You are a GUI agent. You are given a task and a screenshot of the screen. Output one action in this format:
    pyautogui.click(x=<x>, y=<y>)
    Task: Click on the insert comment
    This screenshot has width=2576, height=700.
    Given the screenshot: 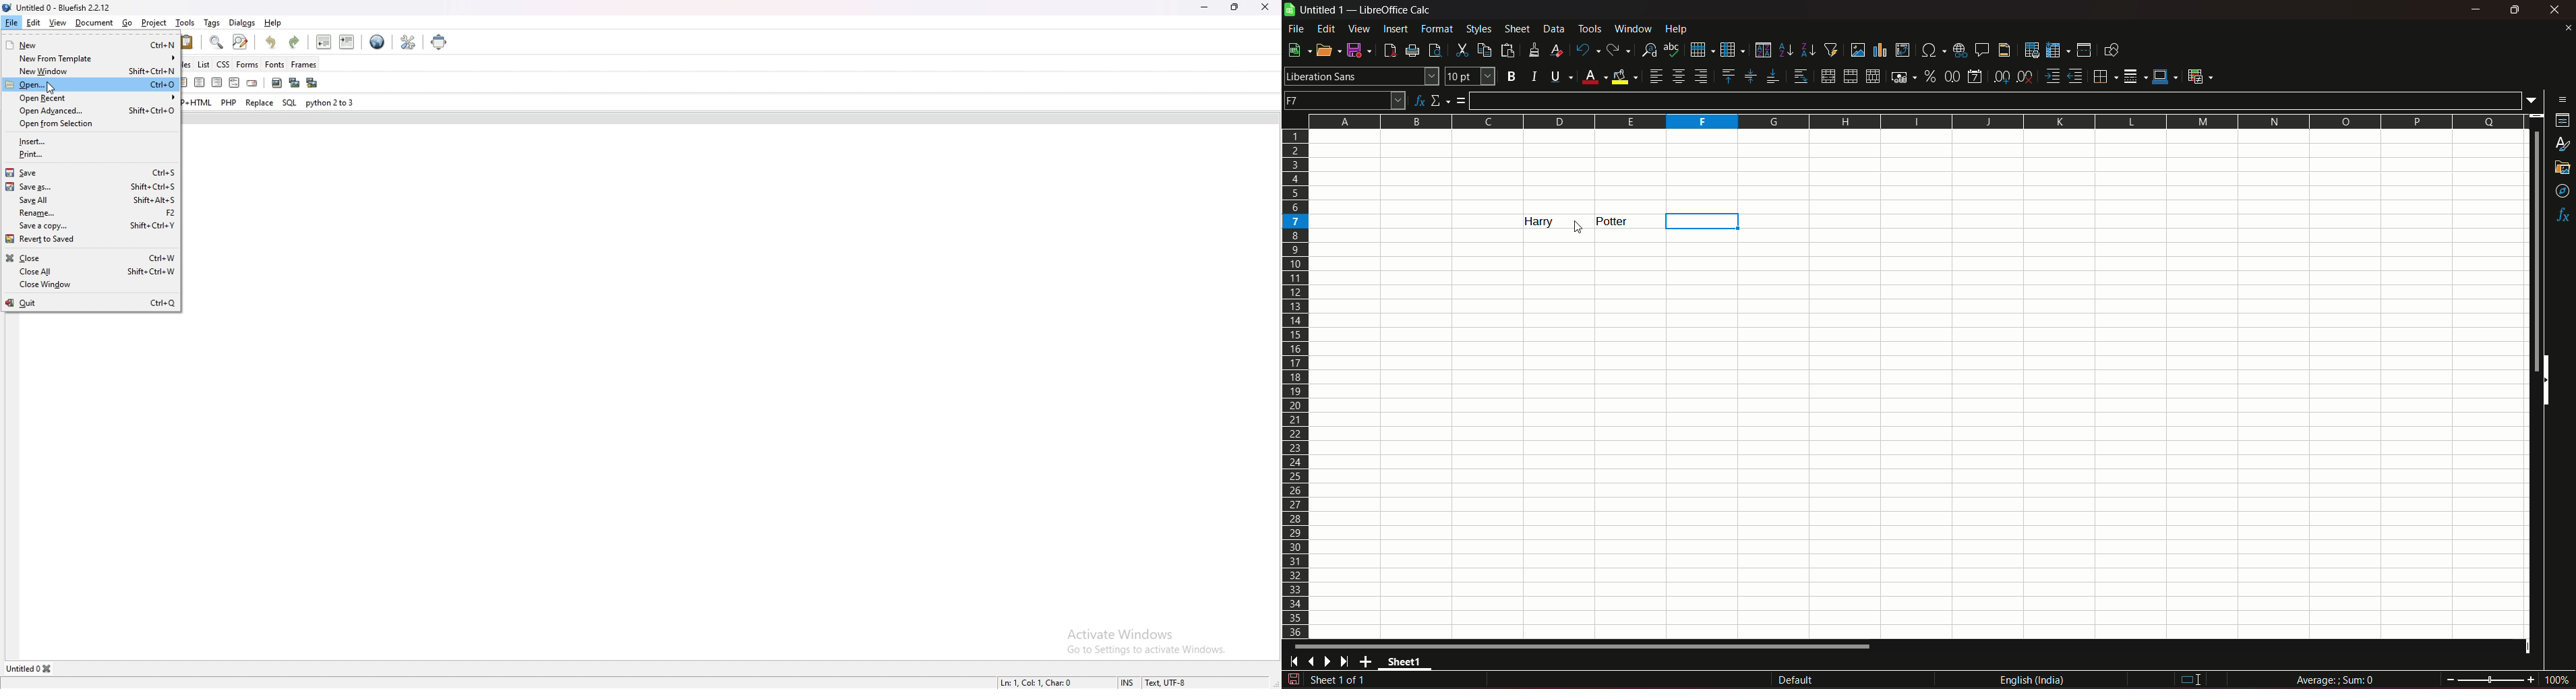 What is the action you would take?
    pyautogui.click(x=1981, y=49)
    